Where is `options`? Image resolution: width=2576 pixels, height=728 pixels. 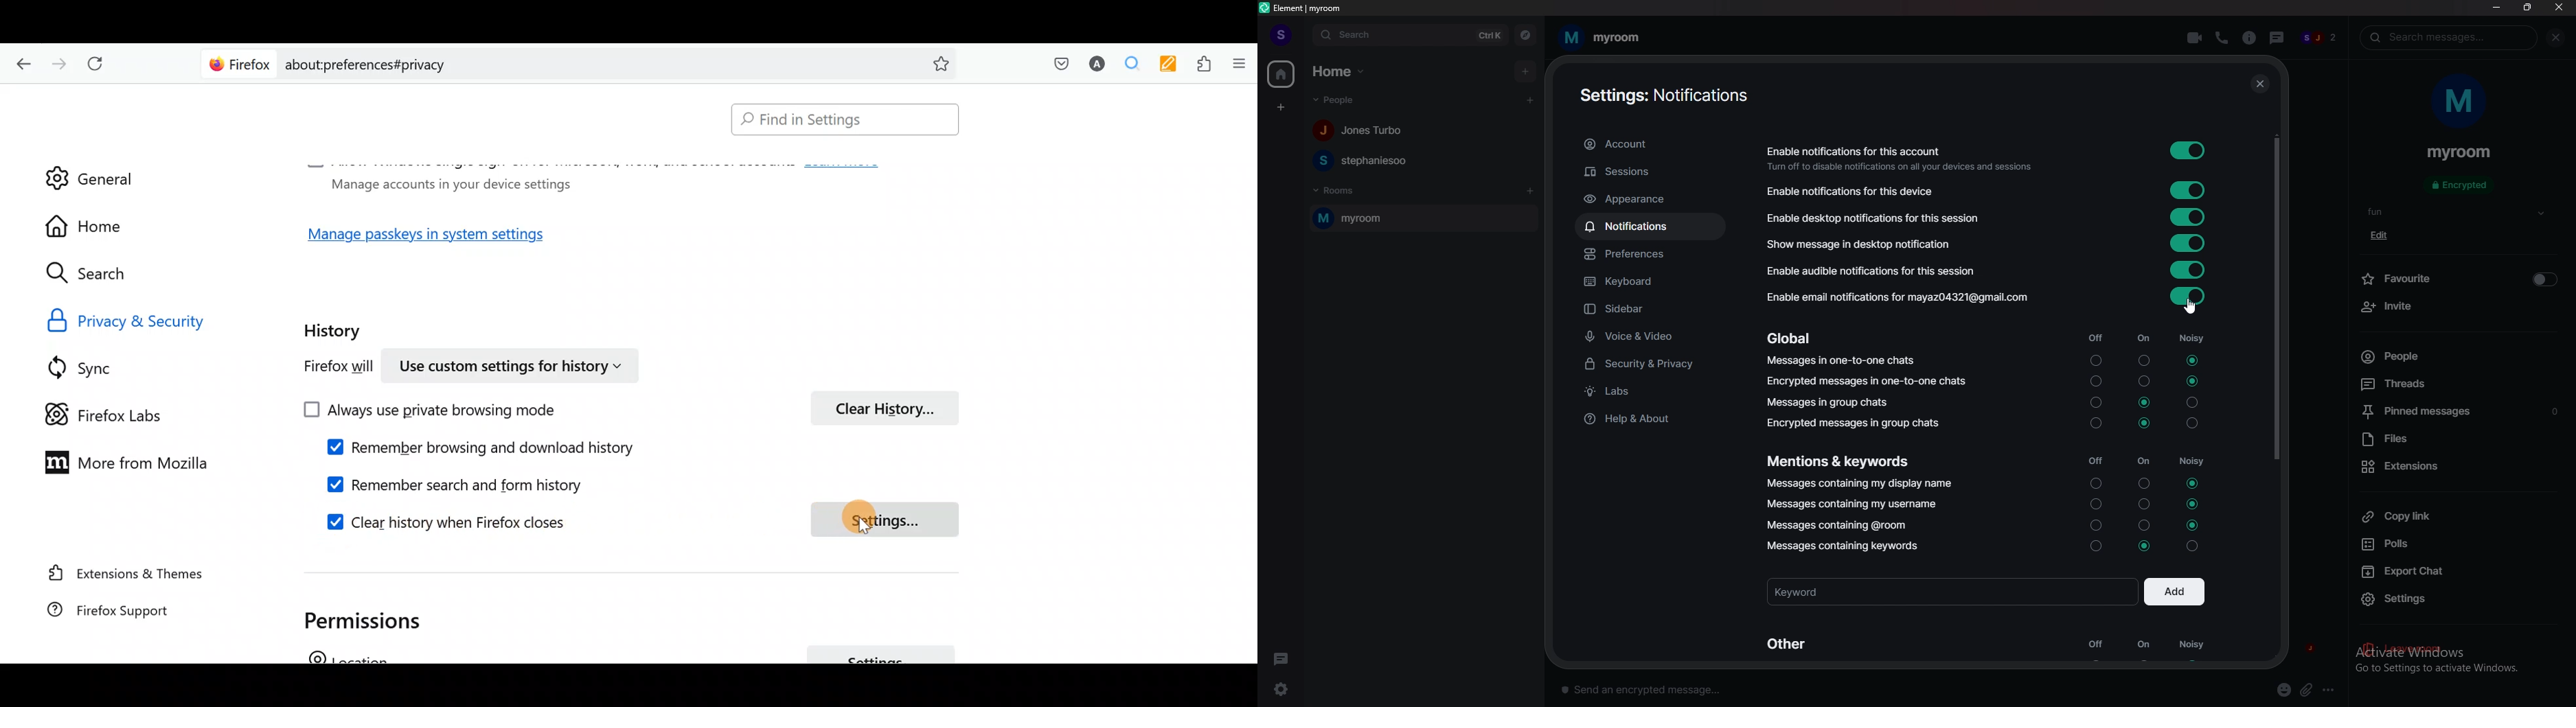
options is located at coordinates (2331, 689).